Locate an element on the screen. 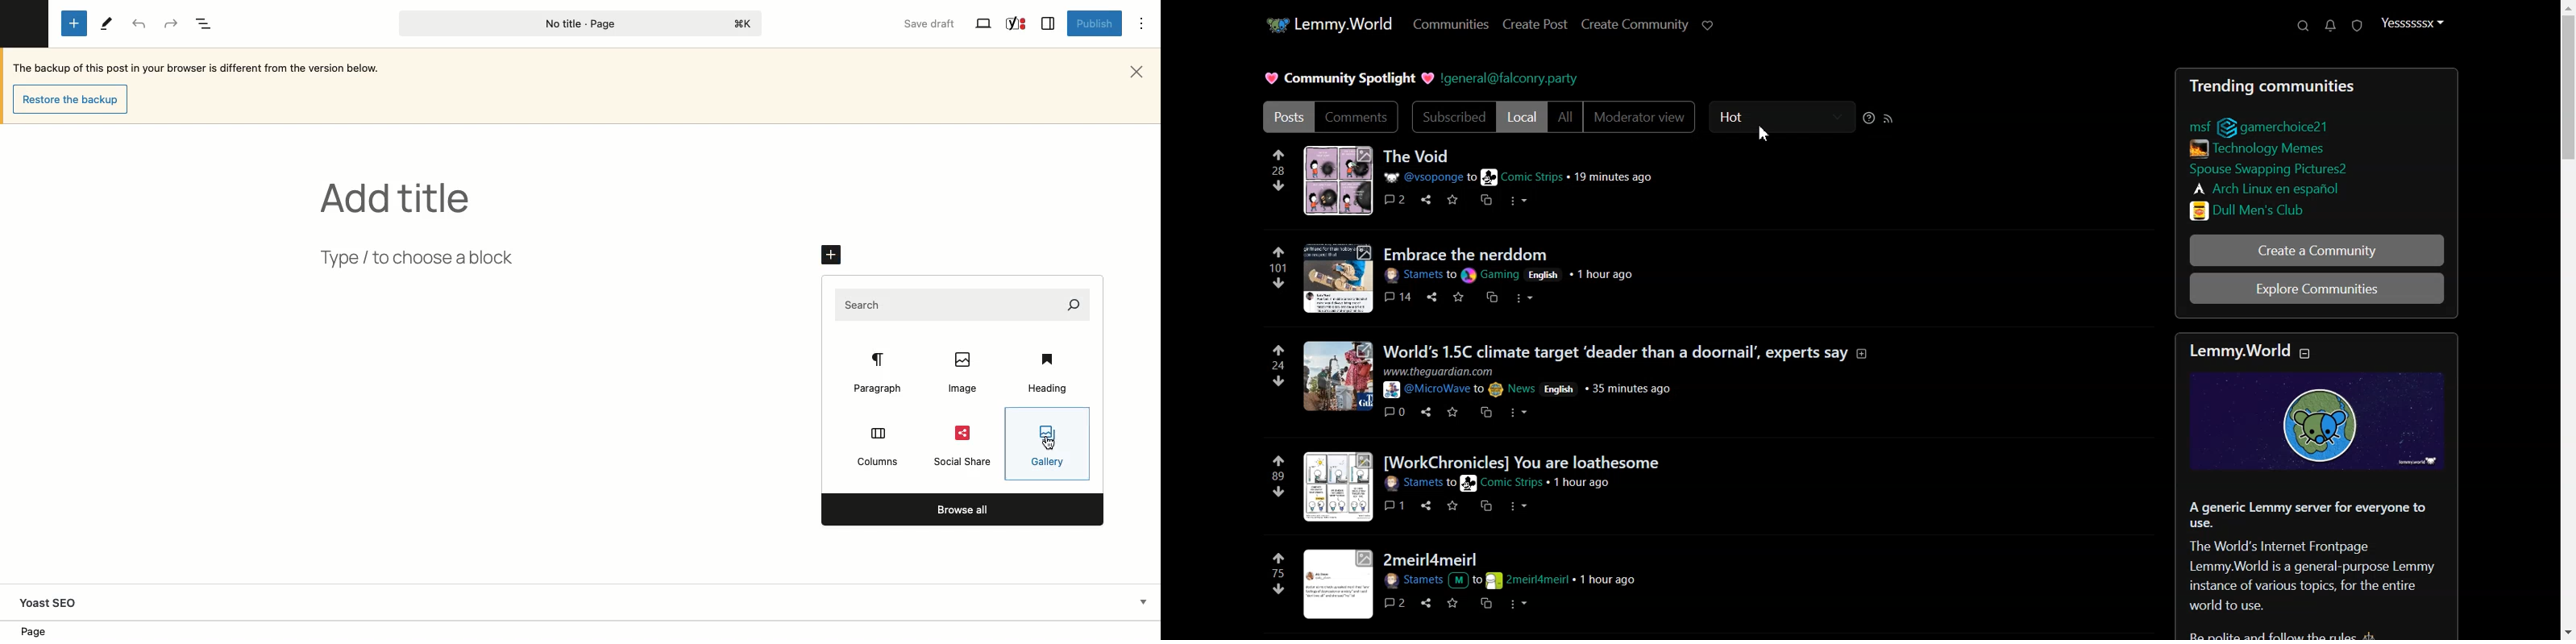  LInks is located at coordinates (2262, 147).